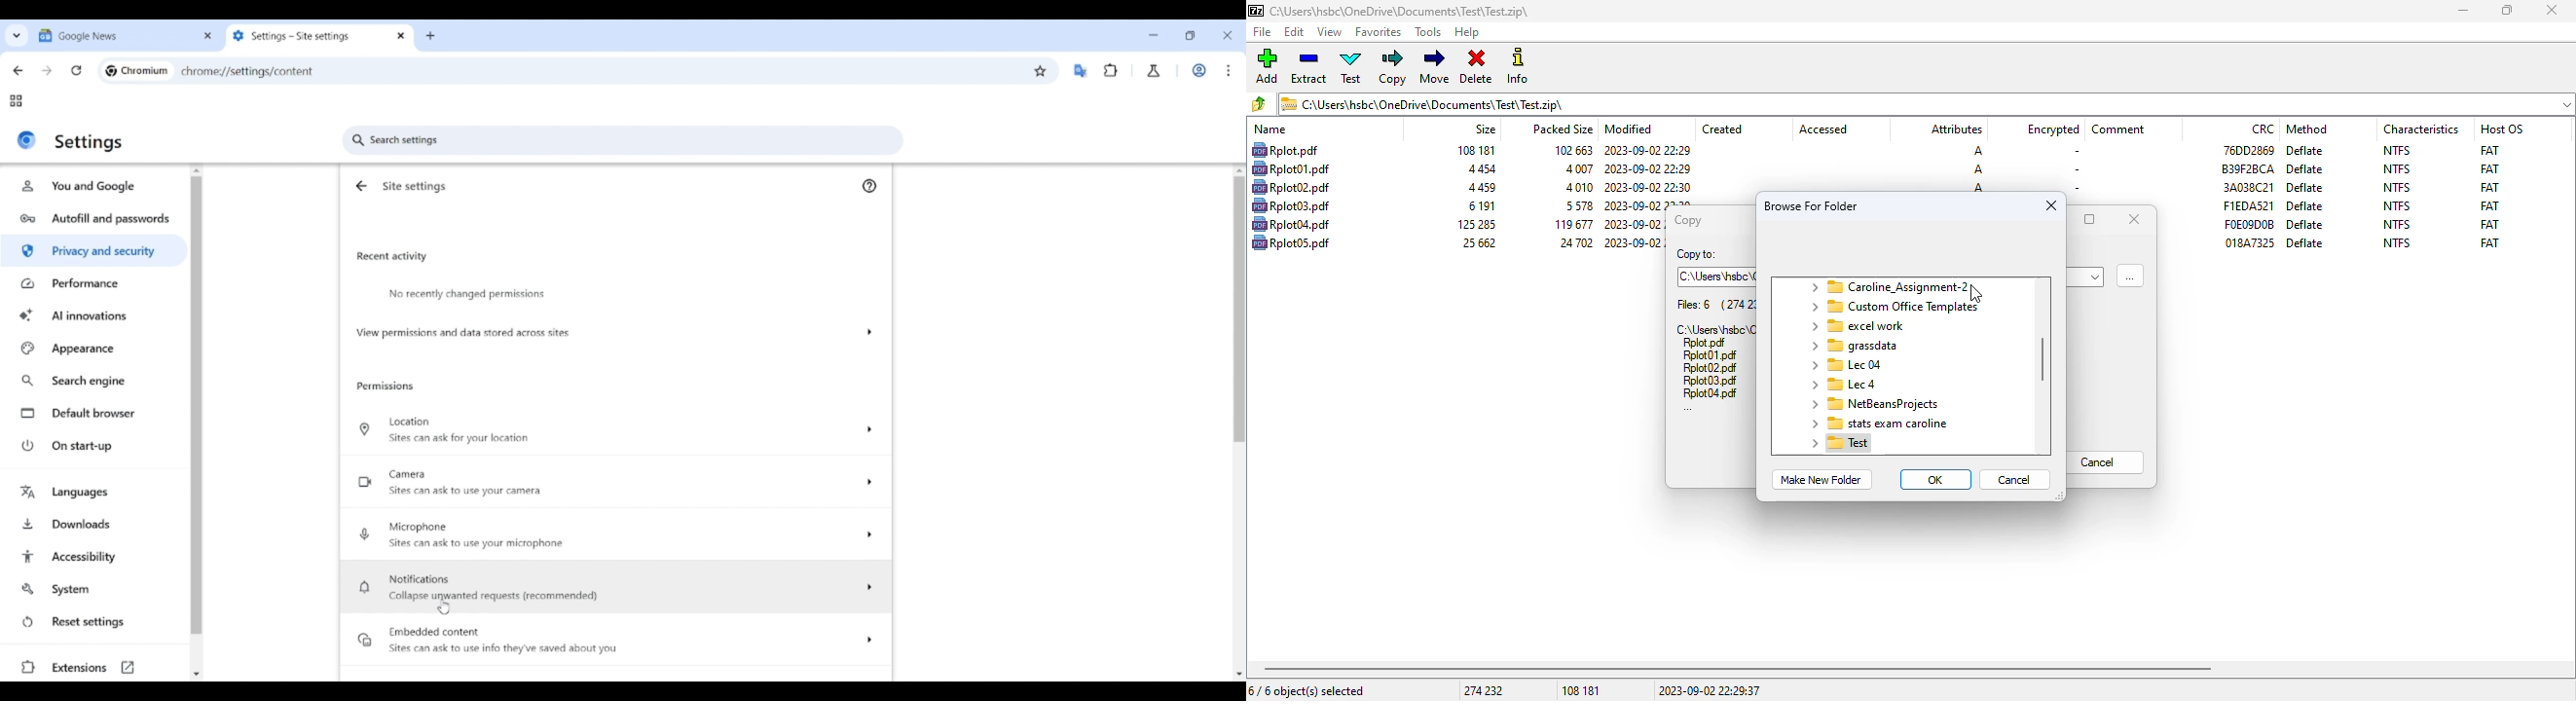 This screenshot has height=728, width=2576. I want to click on file, so click(1709, 368).